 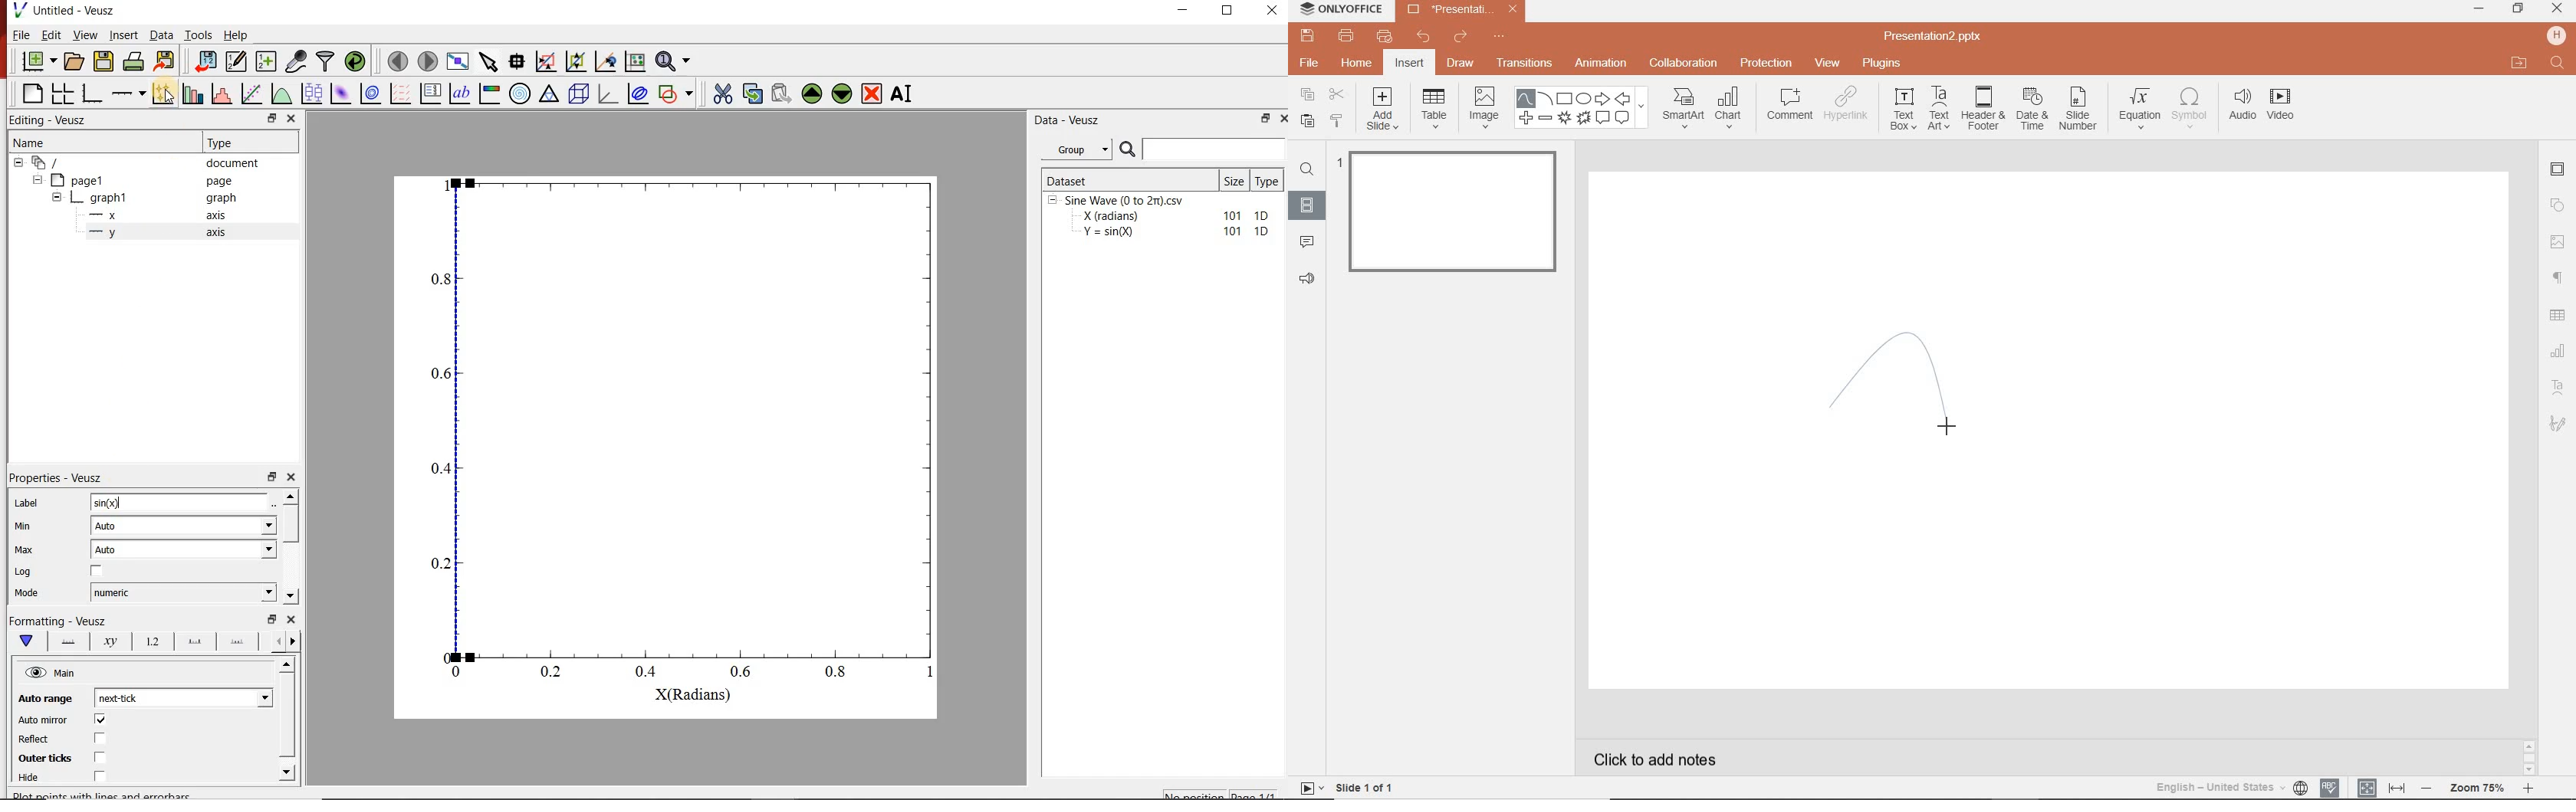 What do you see at coordinates (521, 93) in the screenshot?
I see `Polar graph` at bounding box center [521, 93].